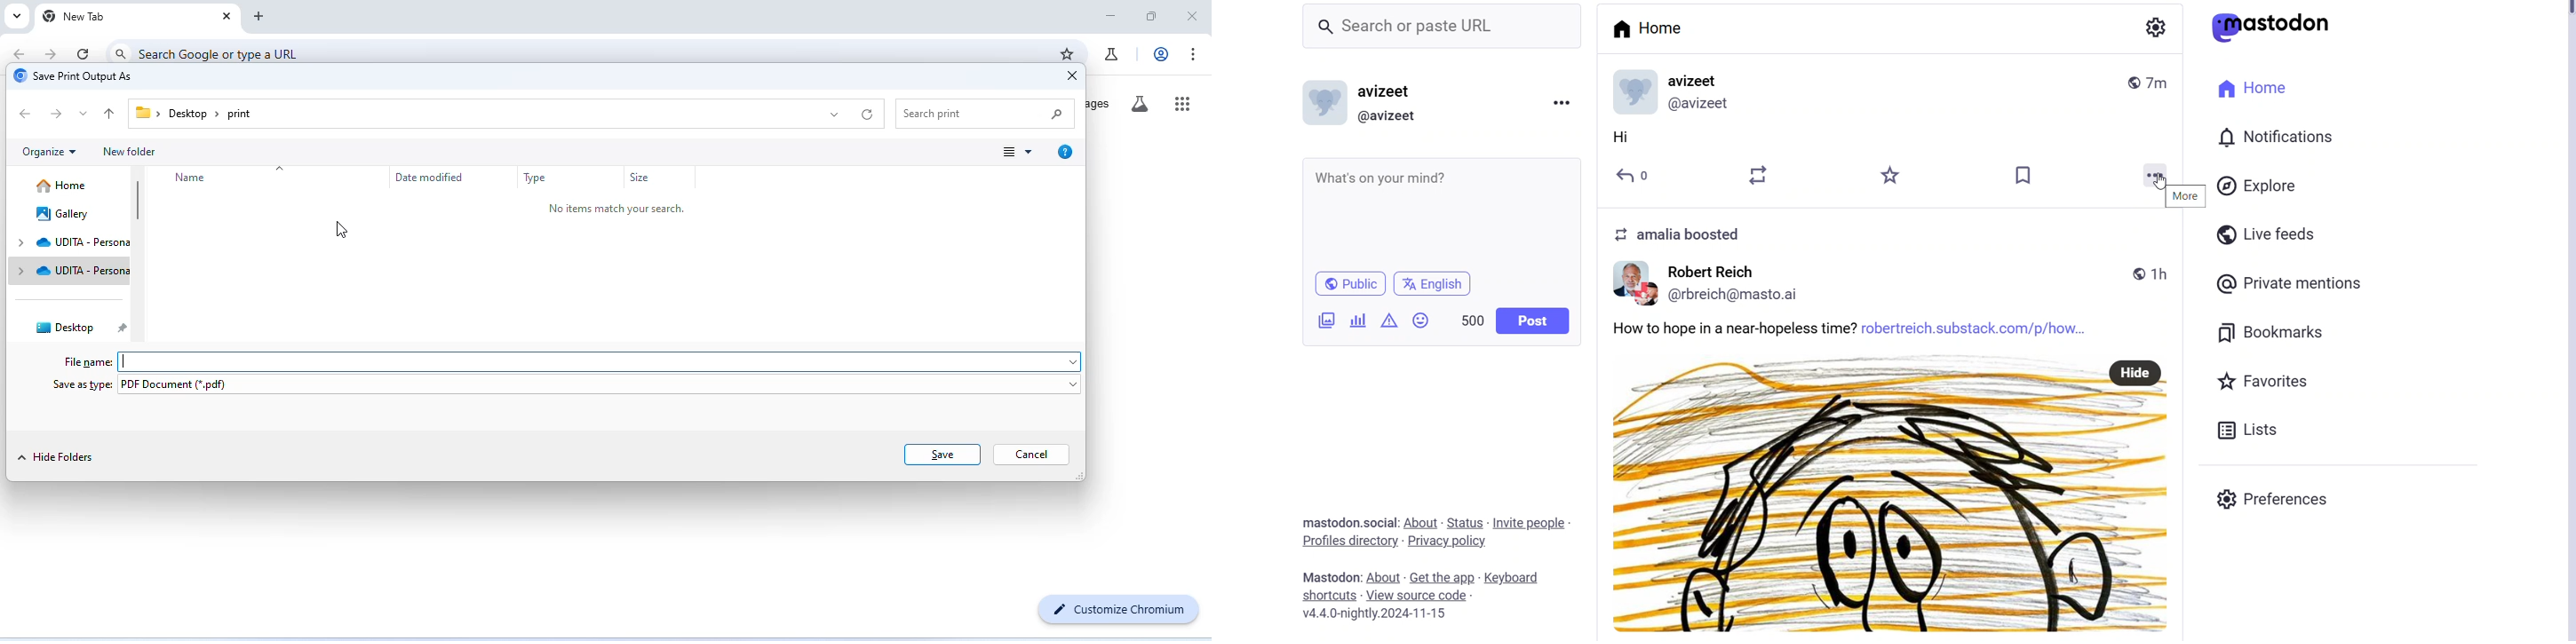 This screenshot has width=2576, height=644. Describe the element at coordinates (1122, 608) in the screenshot. I see `customize chromium` at that location.